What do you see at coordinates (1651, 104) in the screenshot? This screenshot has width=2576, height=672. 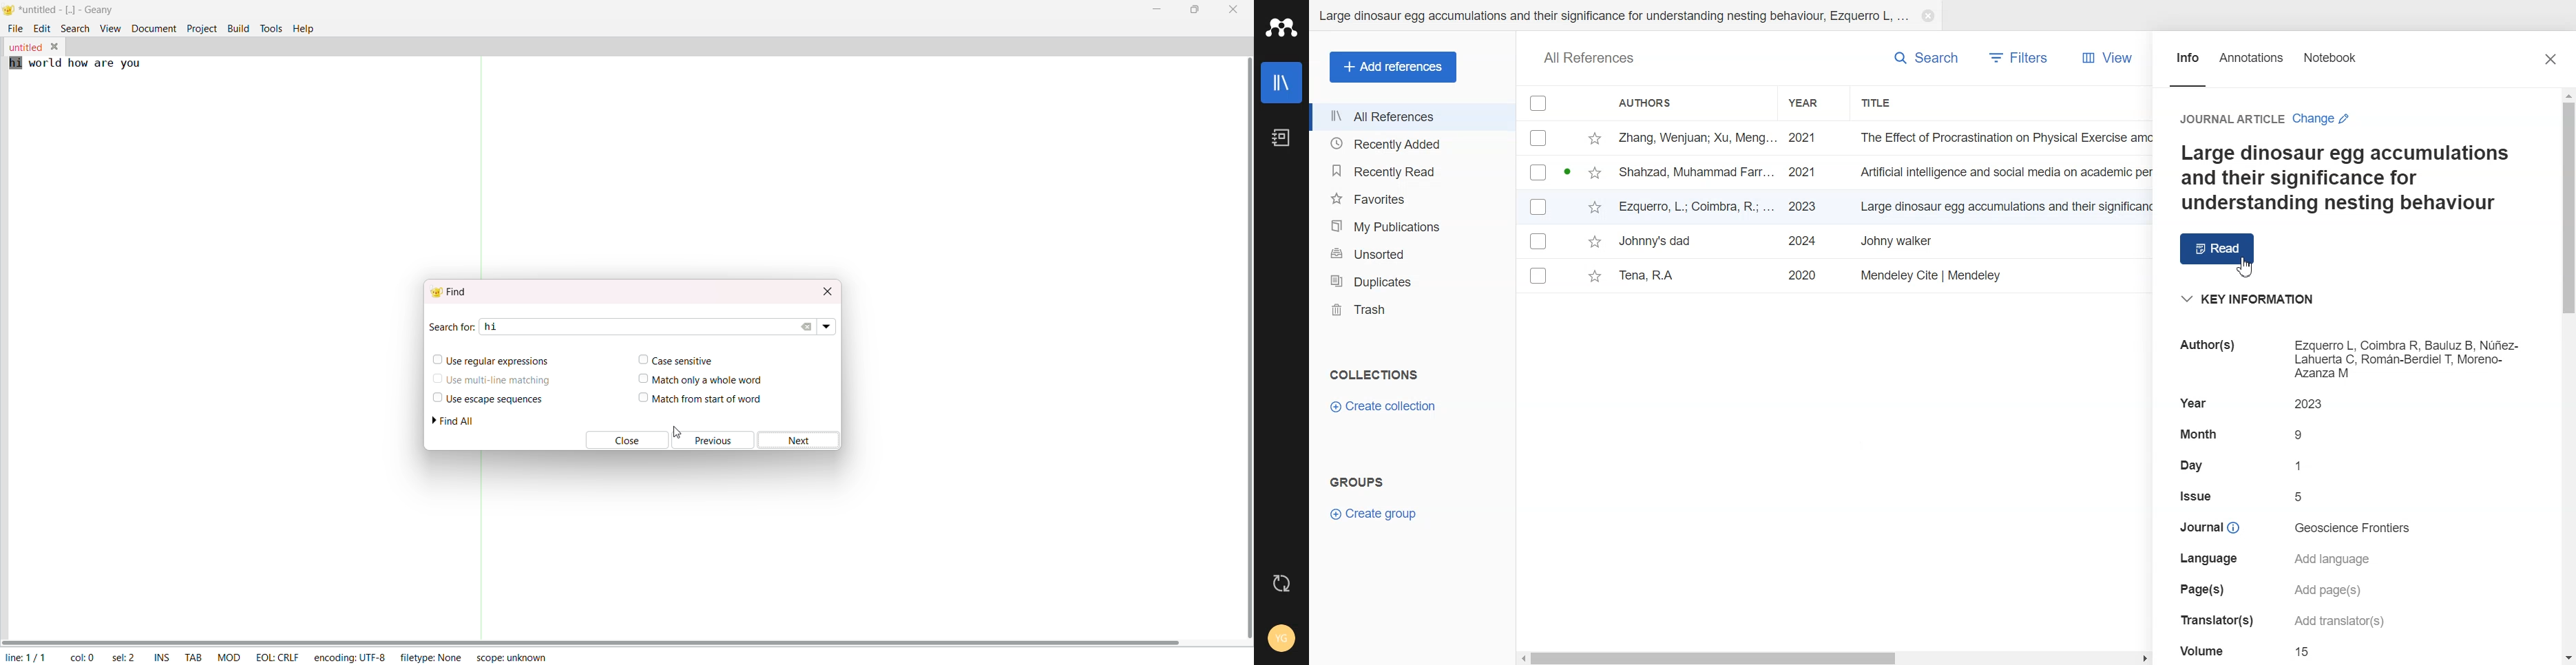 I see `Authors` at bounding box center [1651, 104].